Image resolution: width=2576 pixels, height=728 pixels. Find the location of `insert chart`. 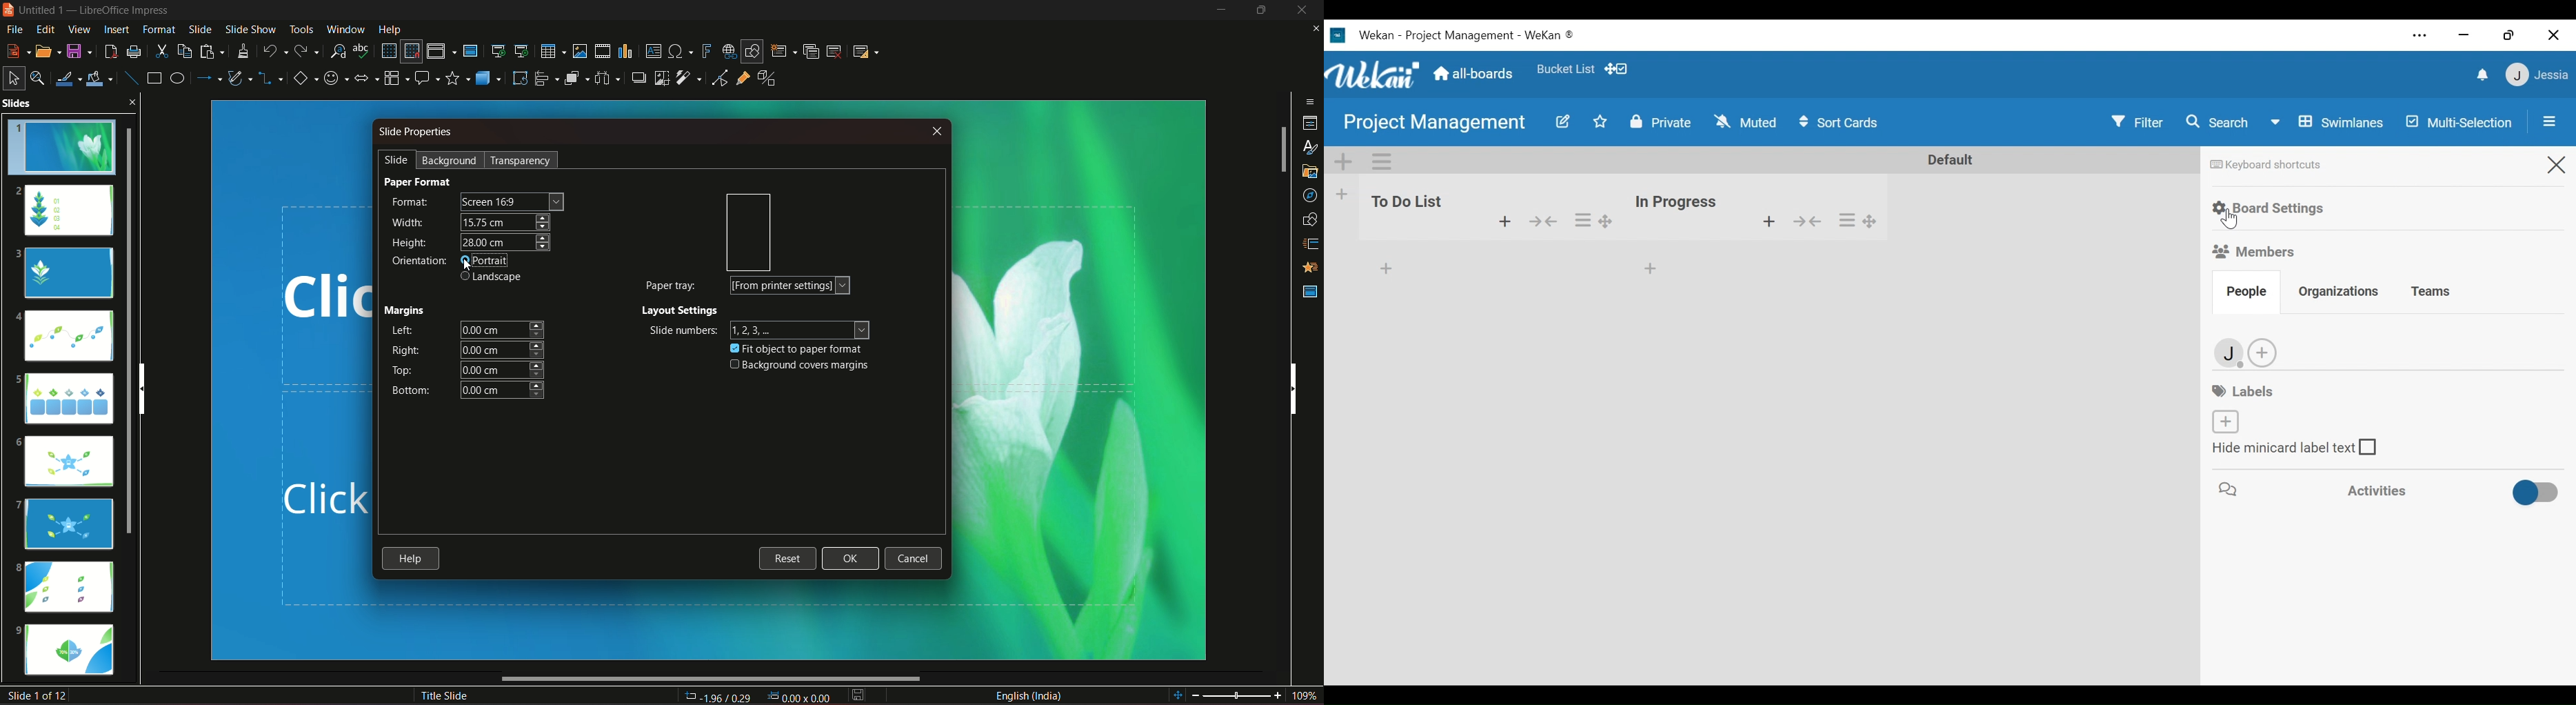

insert chart is located at coordinates (625, 50).